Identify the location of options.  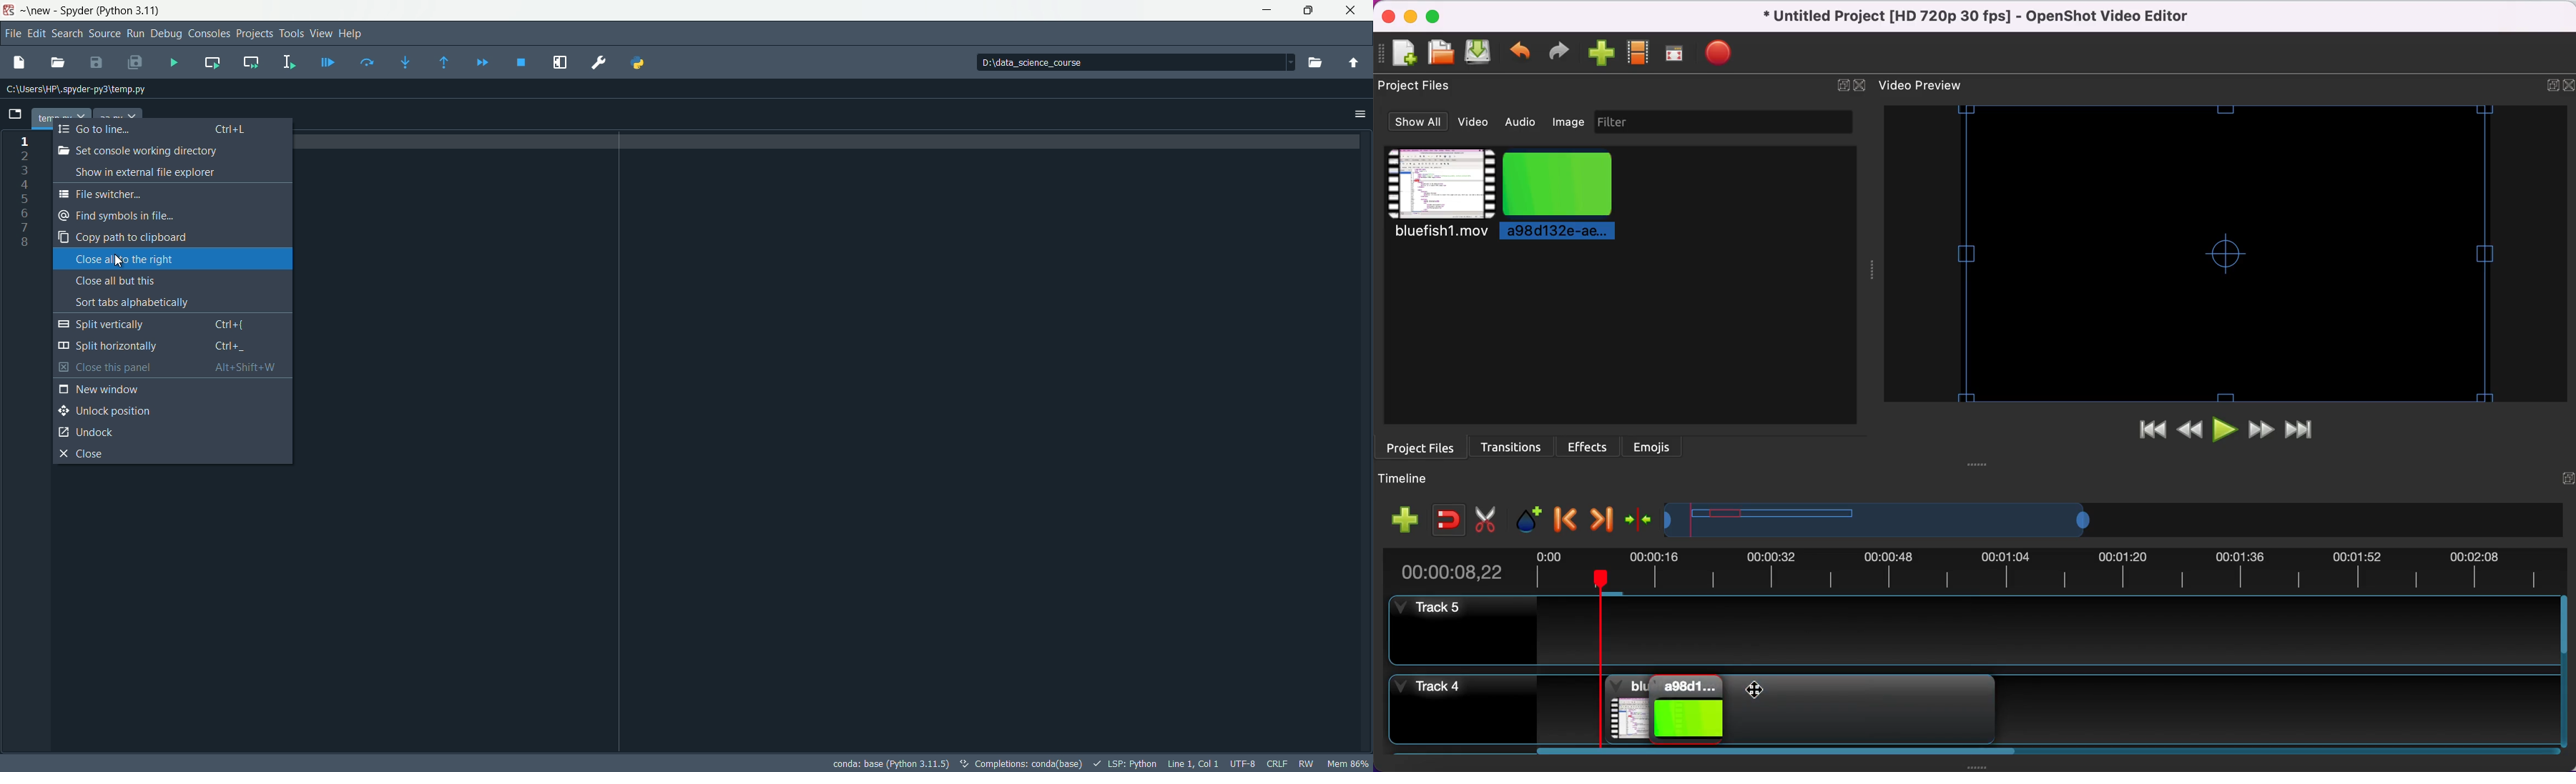
(1357, 114).